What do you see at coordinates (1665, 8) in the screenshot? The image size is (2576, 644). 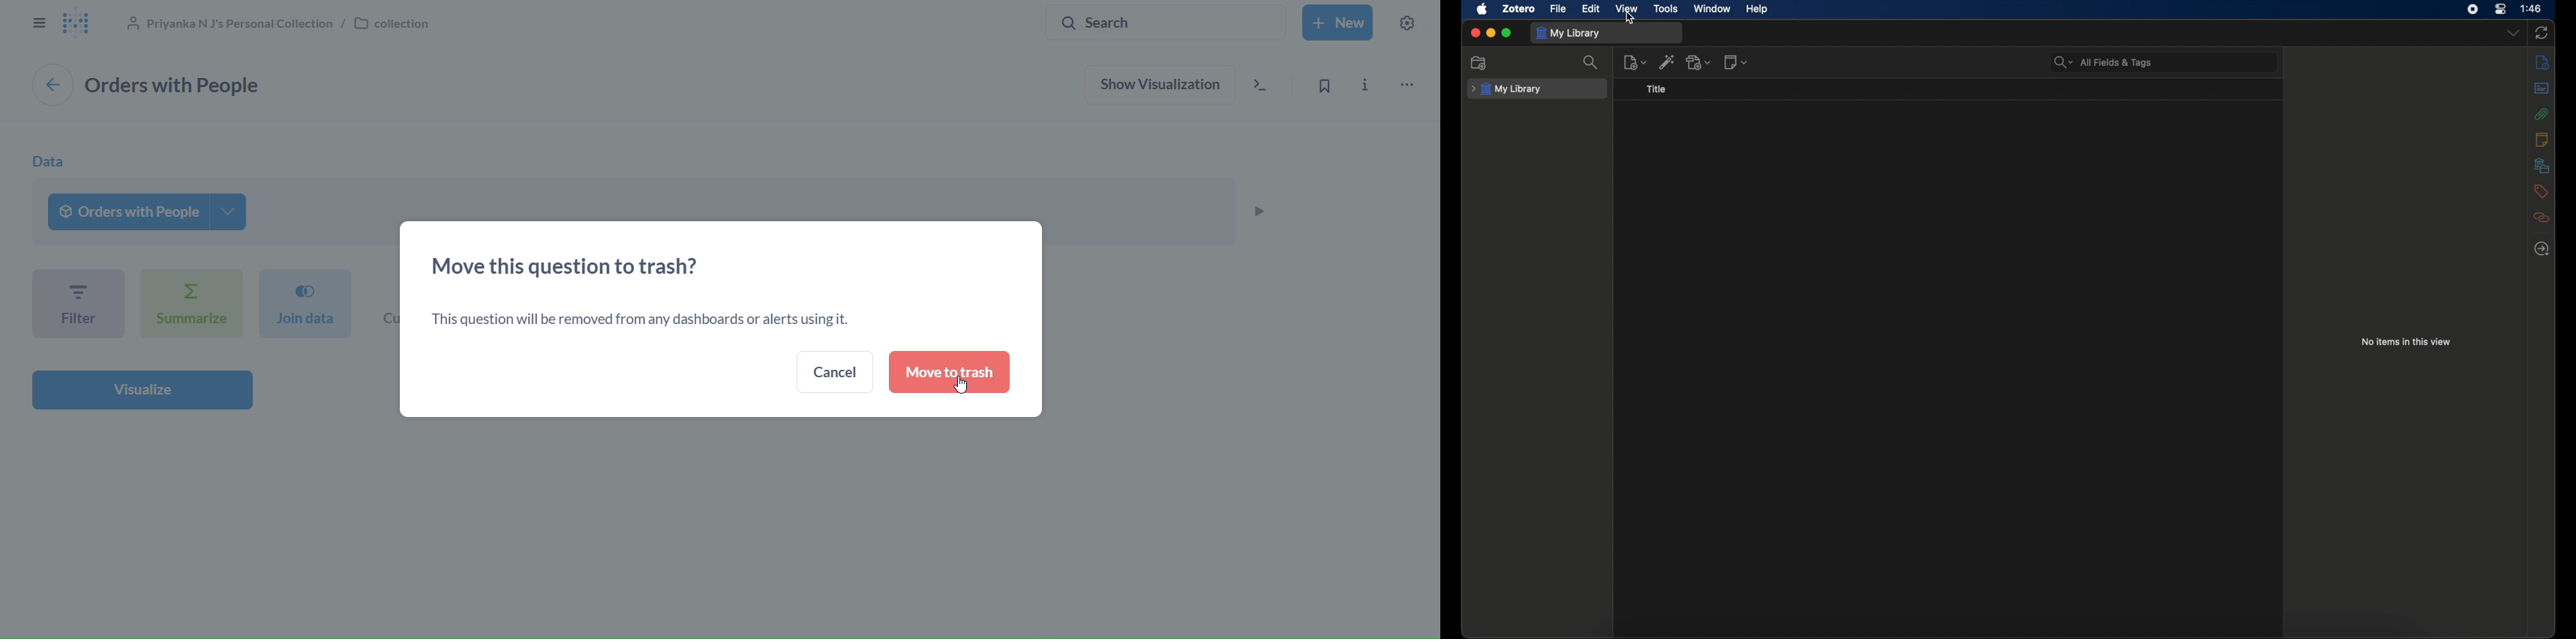 I see `tools` at bounding box center [1665, 8].